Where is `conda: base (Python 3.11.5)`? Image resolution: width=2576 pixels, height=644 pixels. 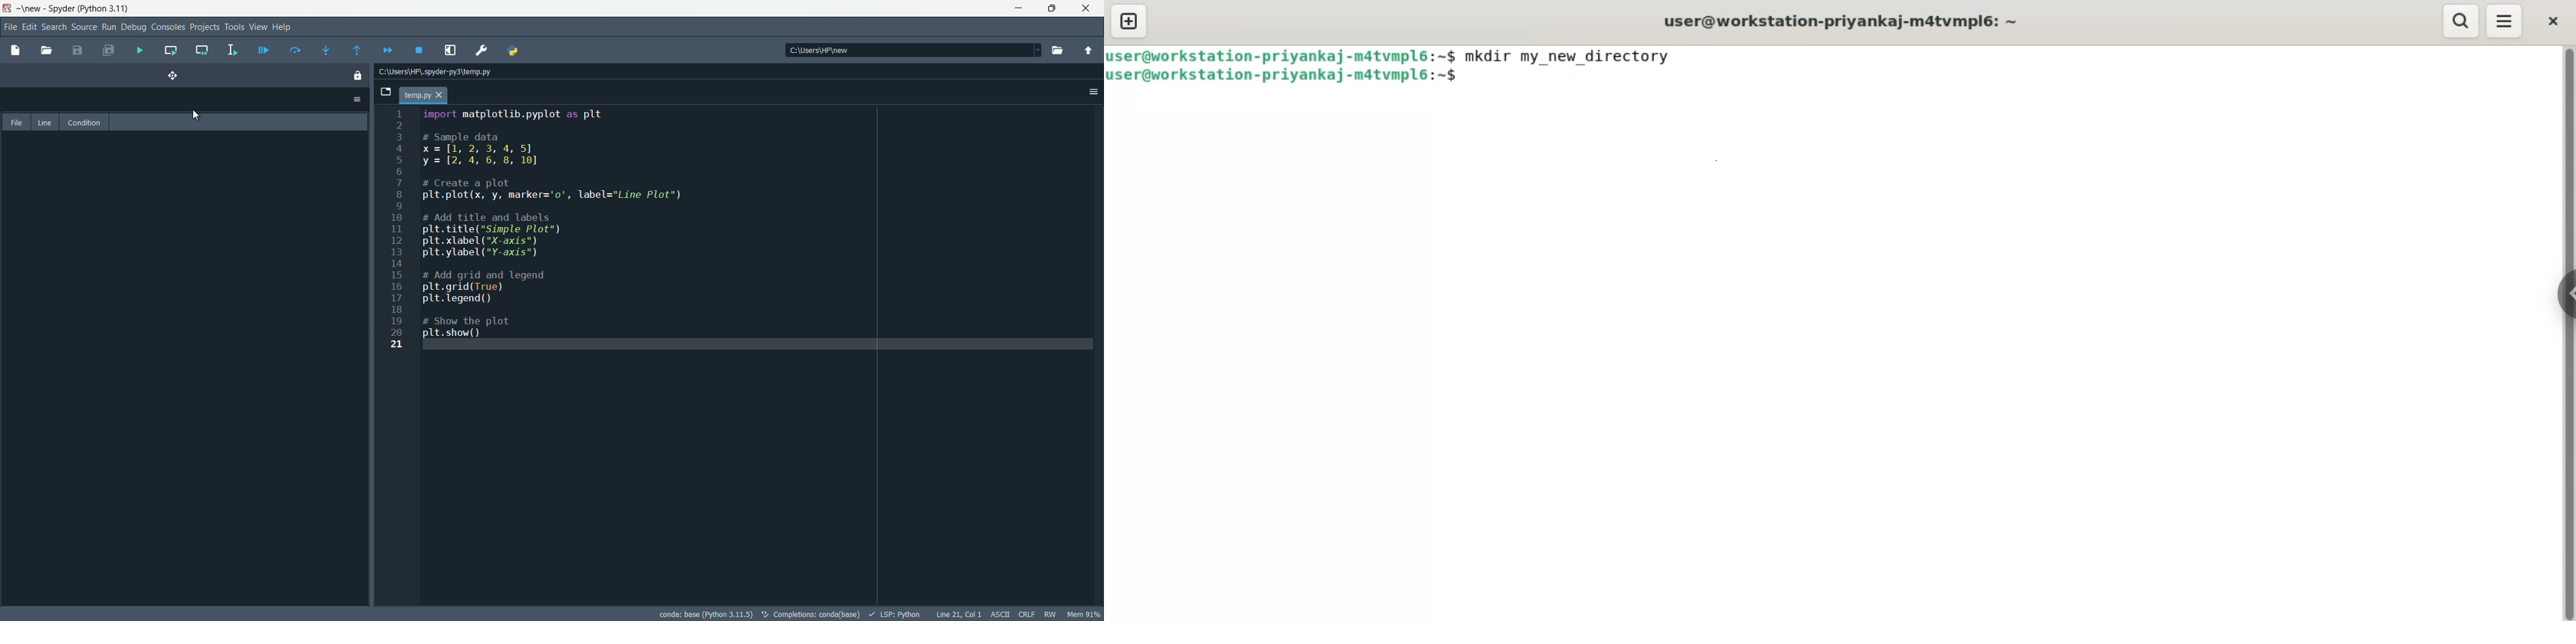 conda: base (Python 3.11.5) is located at coordinates (706, 613).